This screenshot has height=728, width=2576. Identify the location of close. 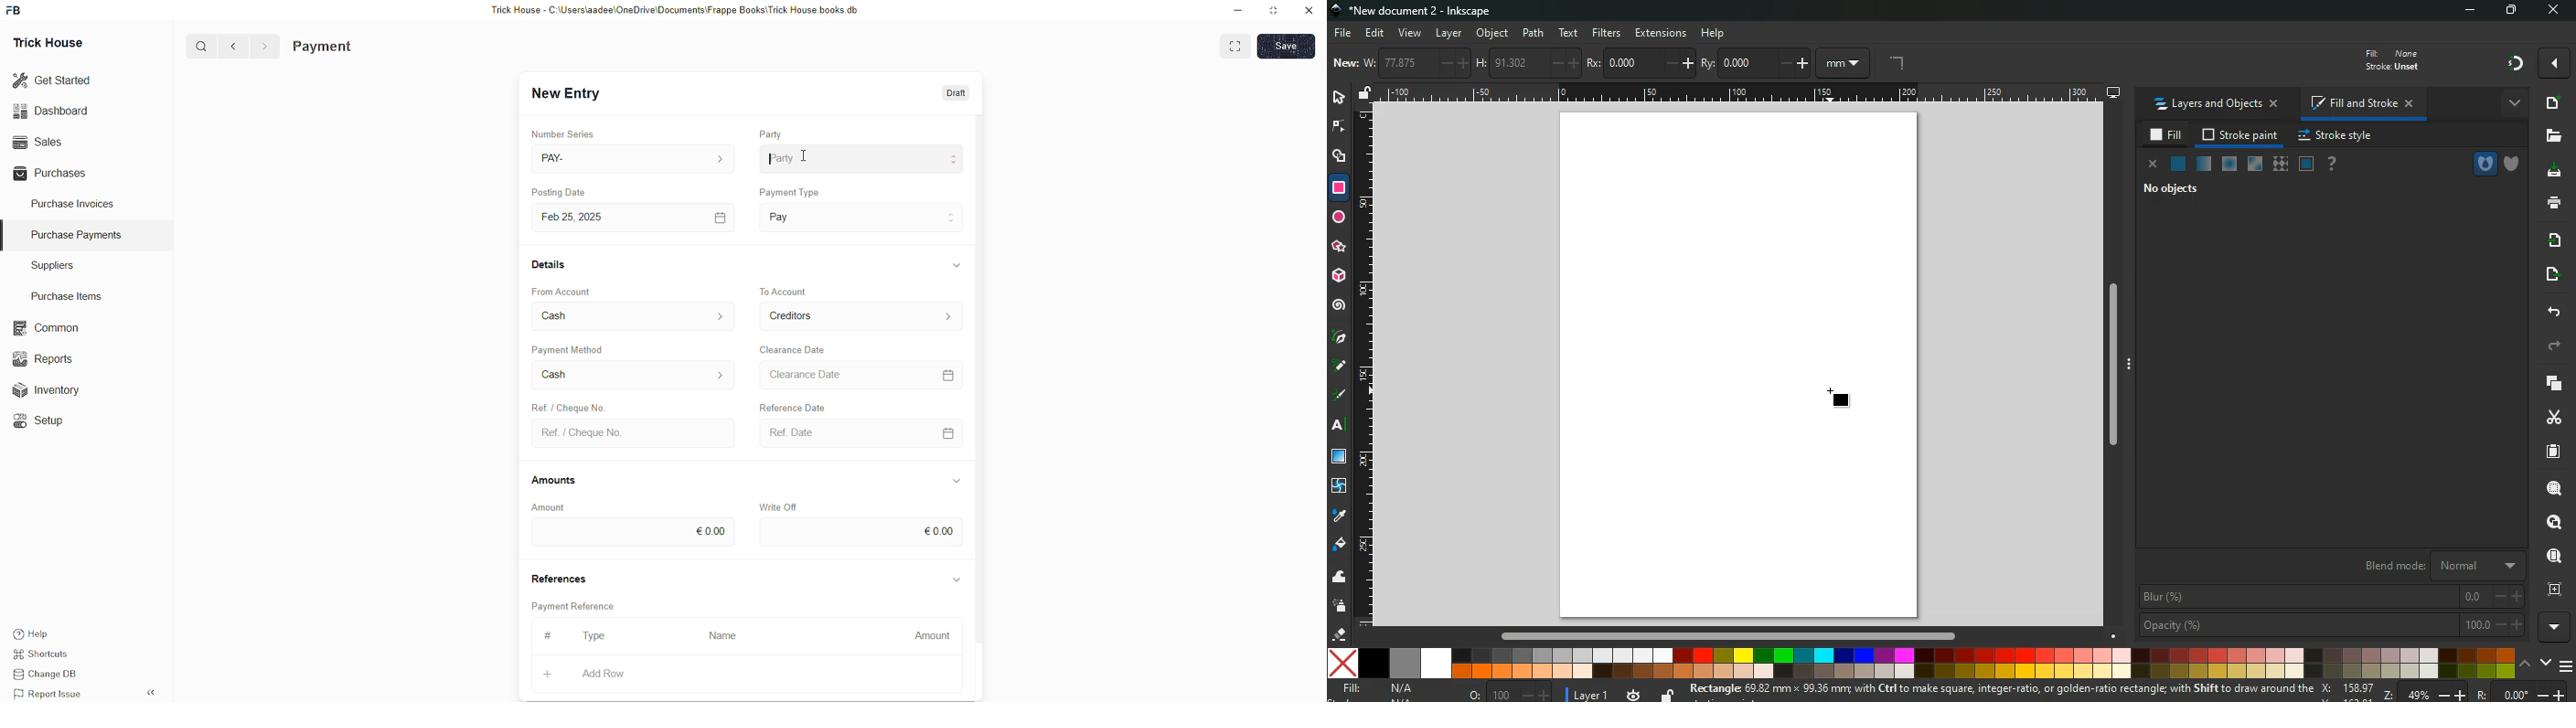
(2555, 11).